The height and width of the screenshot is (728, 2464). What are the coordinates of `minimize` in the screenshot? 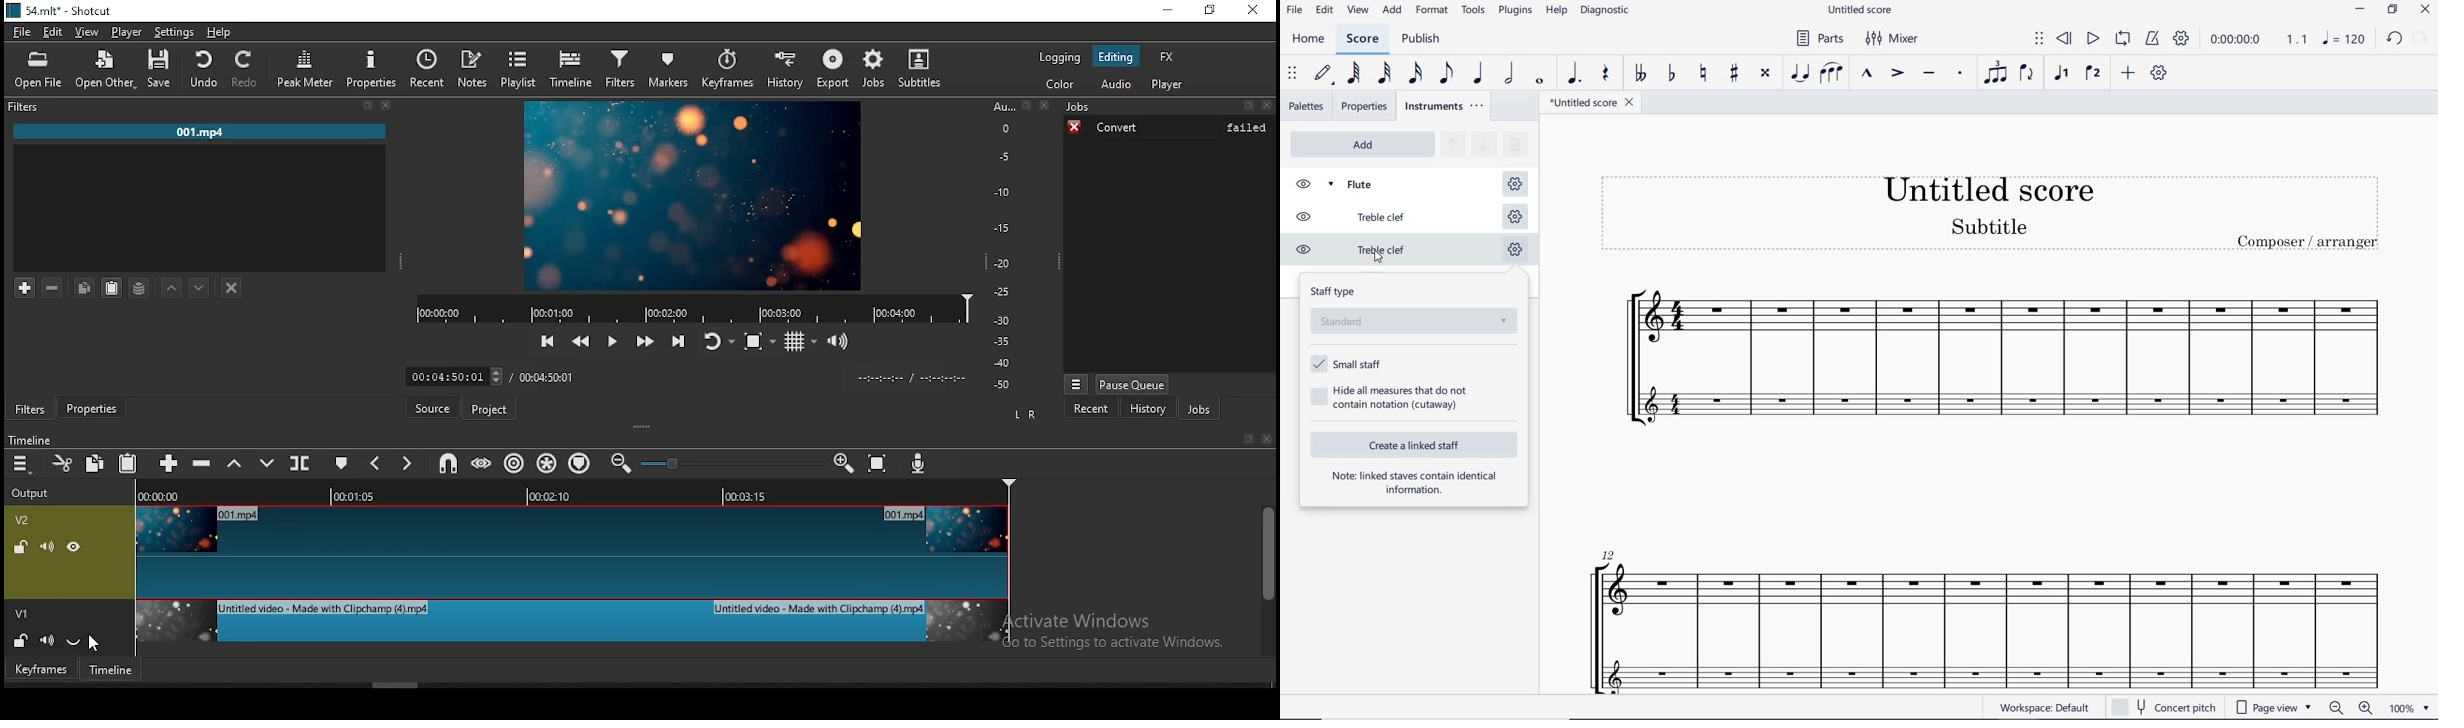 It's located at (2360, 9).